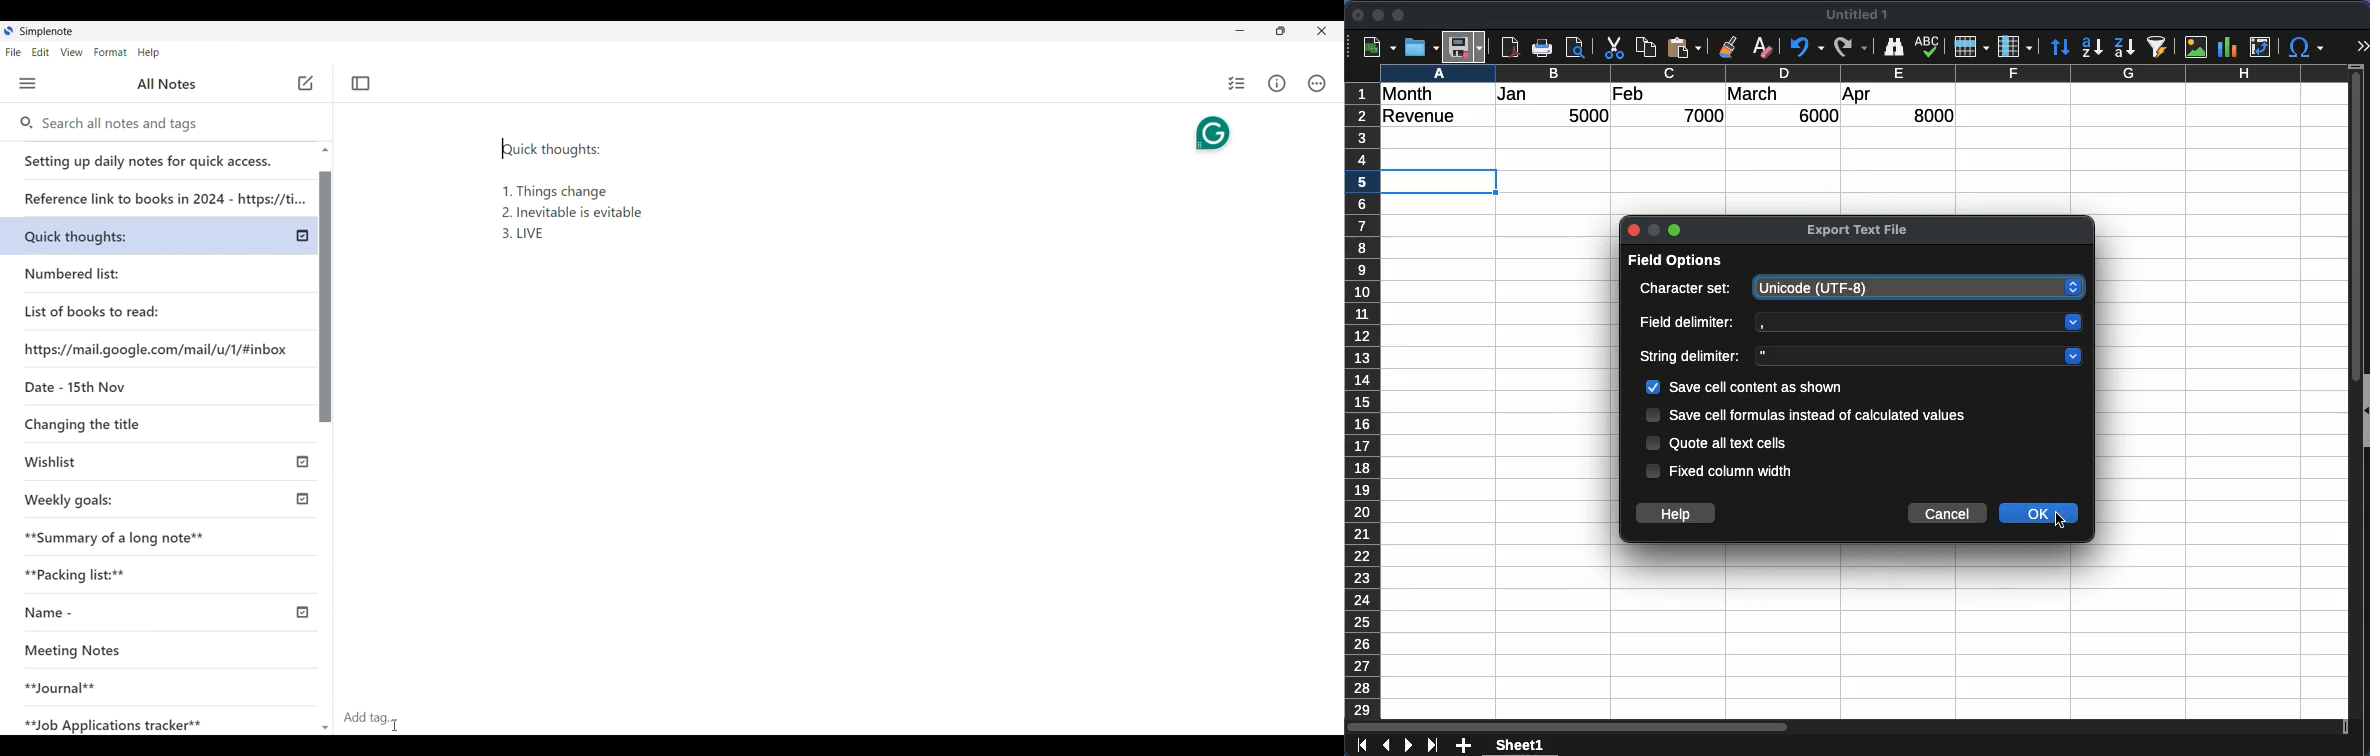  What do you see at coordinates (1674, 229) in the screenshot?
I see `maximize` at bounding box center [1674, 229].